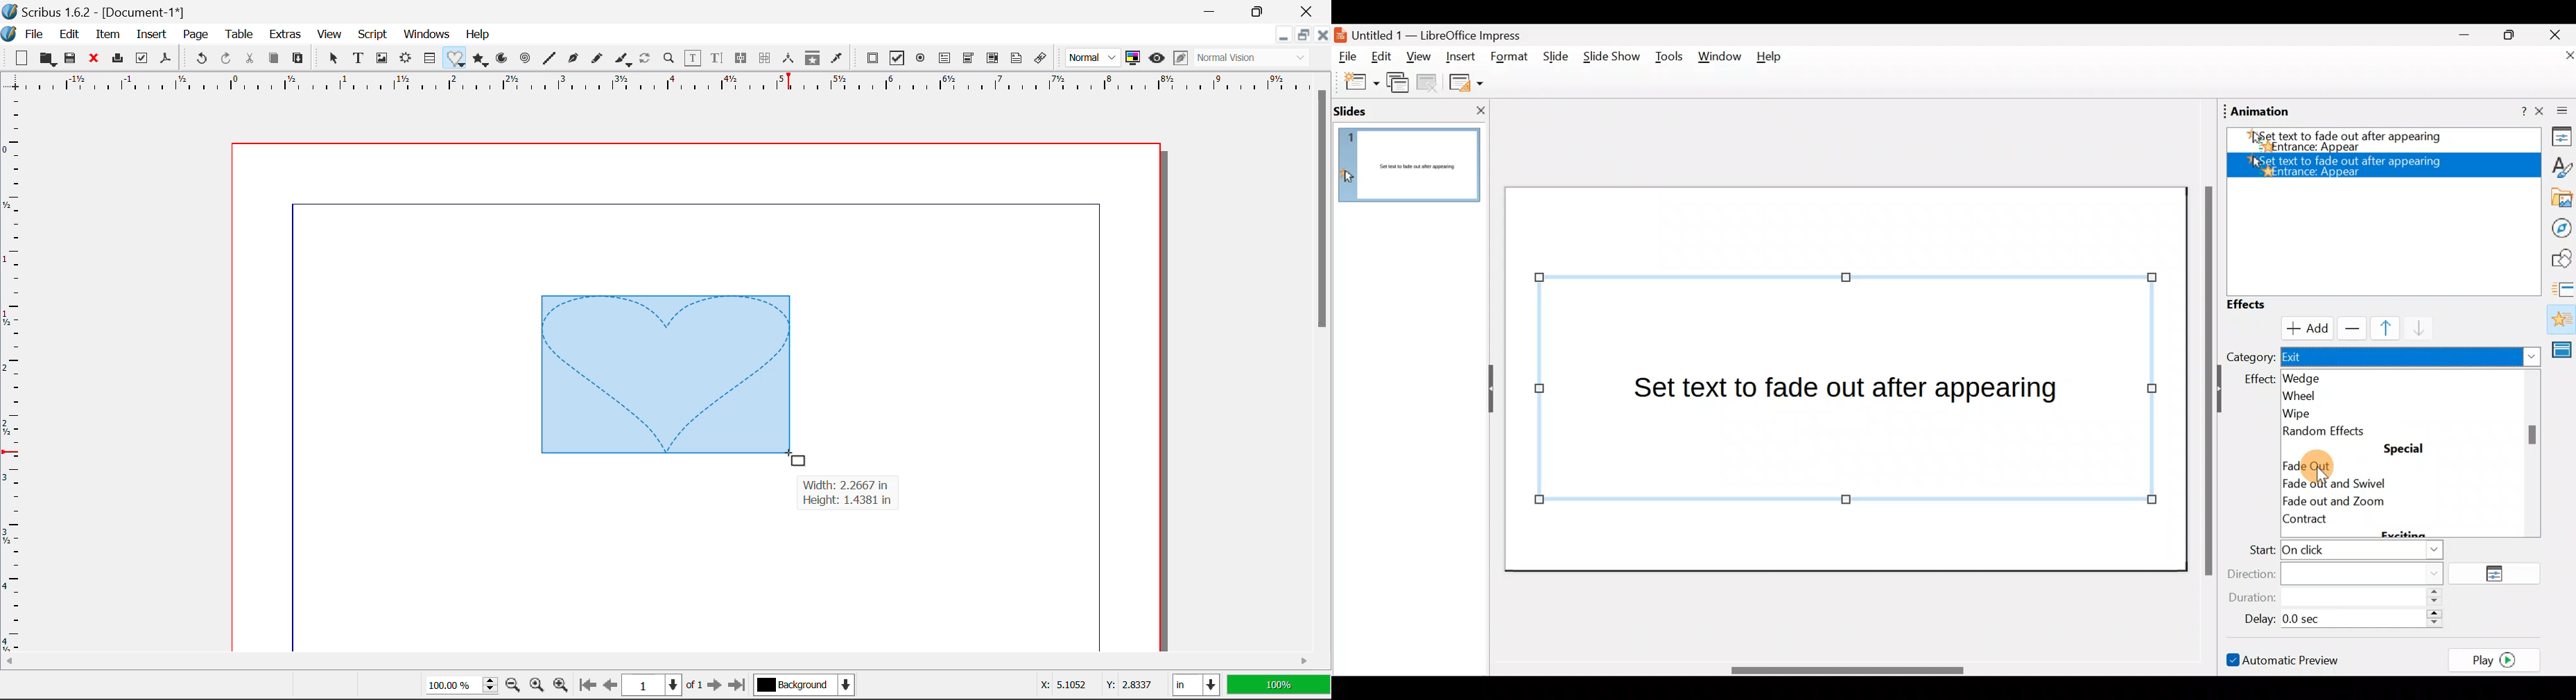  I want to click on File, so click(35, 35).